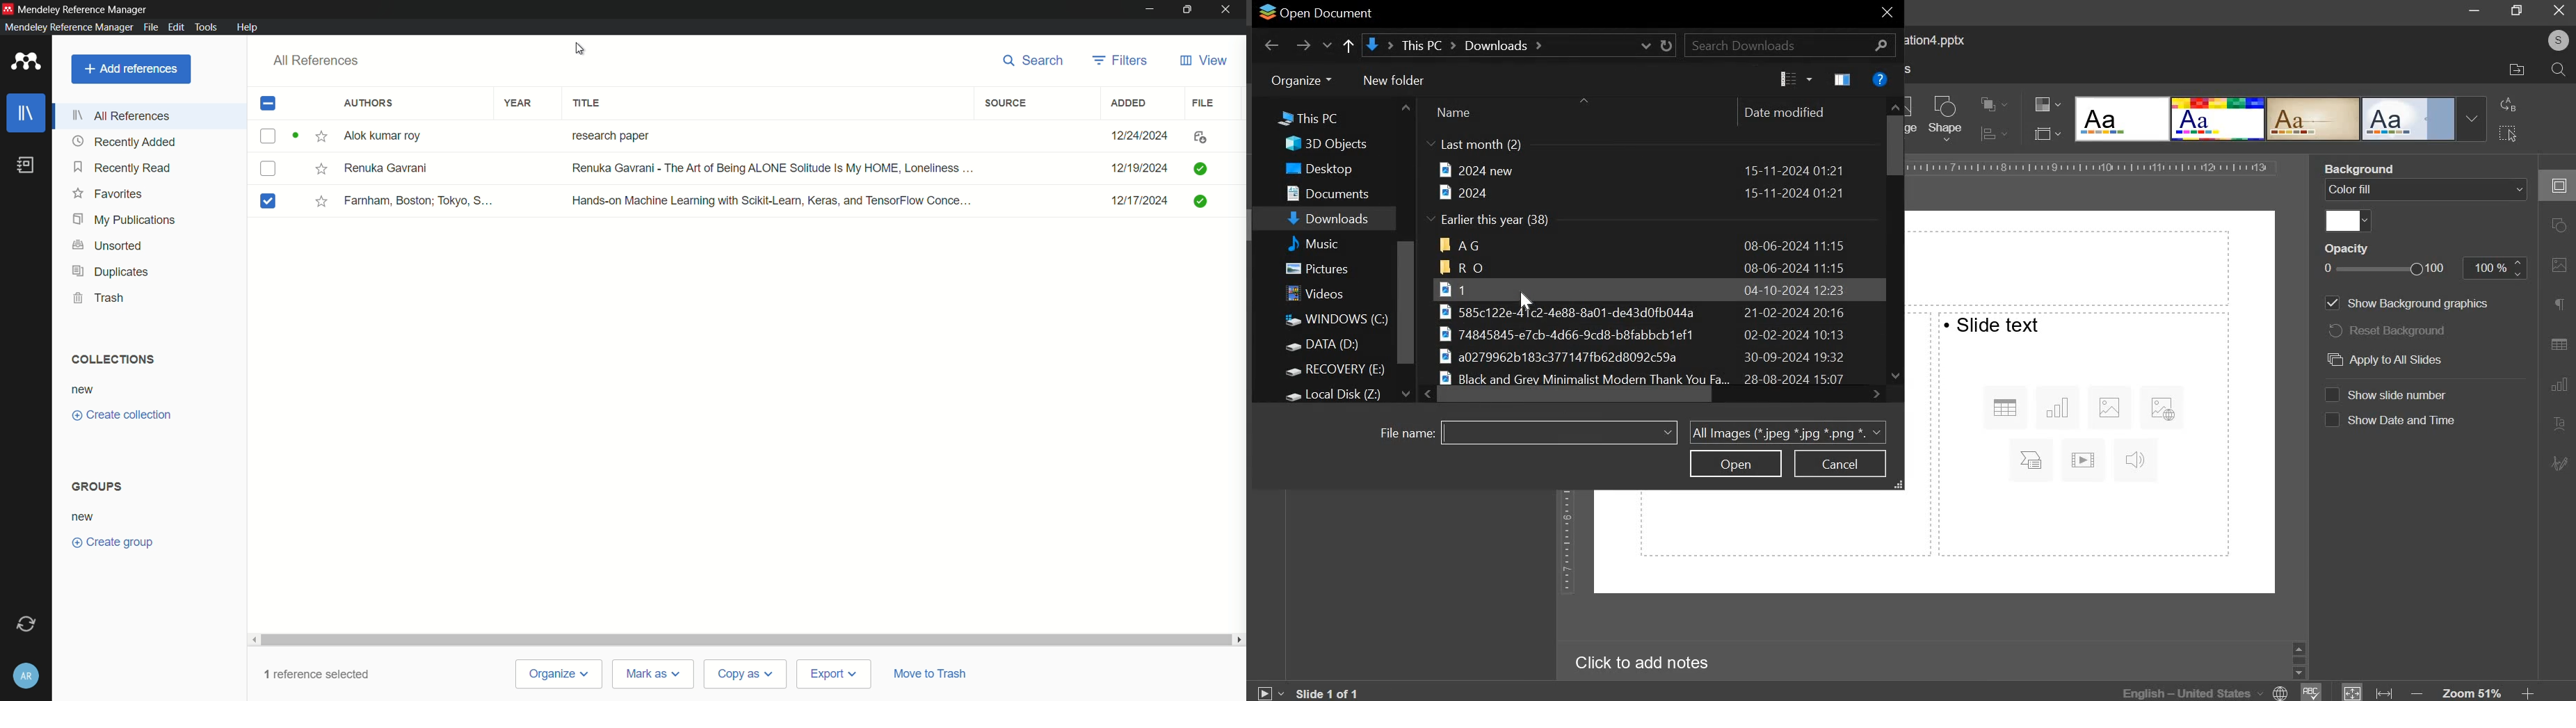 This screenshot has width=2576, height=728. I want to click on vertical slider, so click(1894, 239).